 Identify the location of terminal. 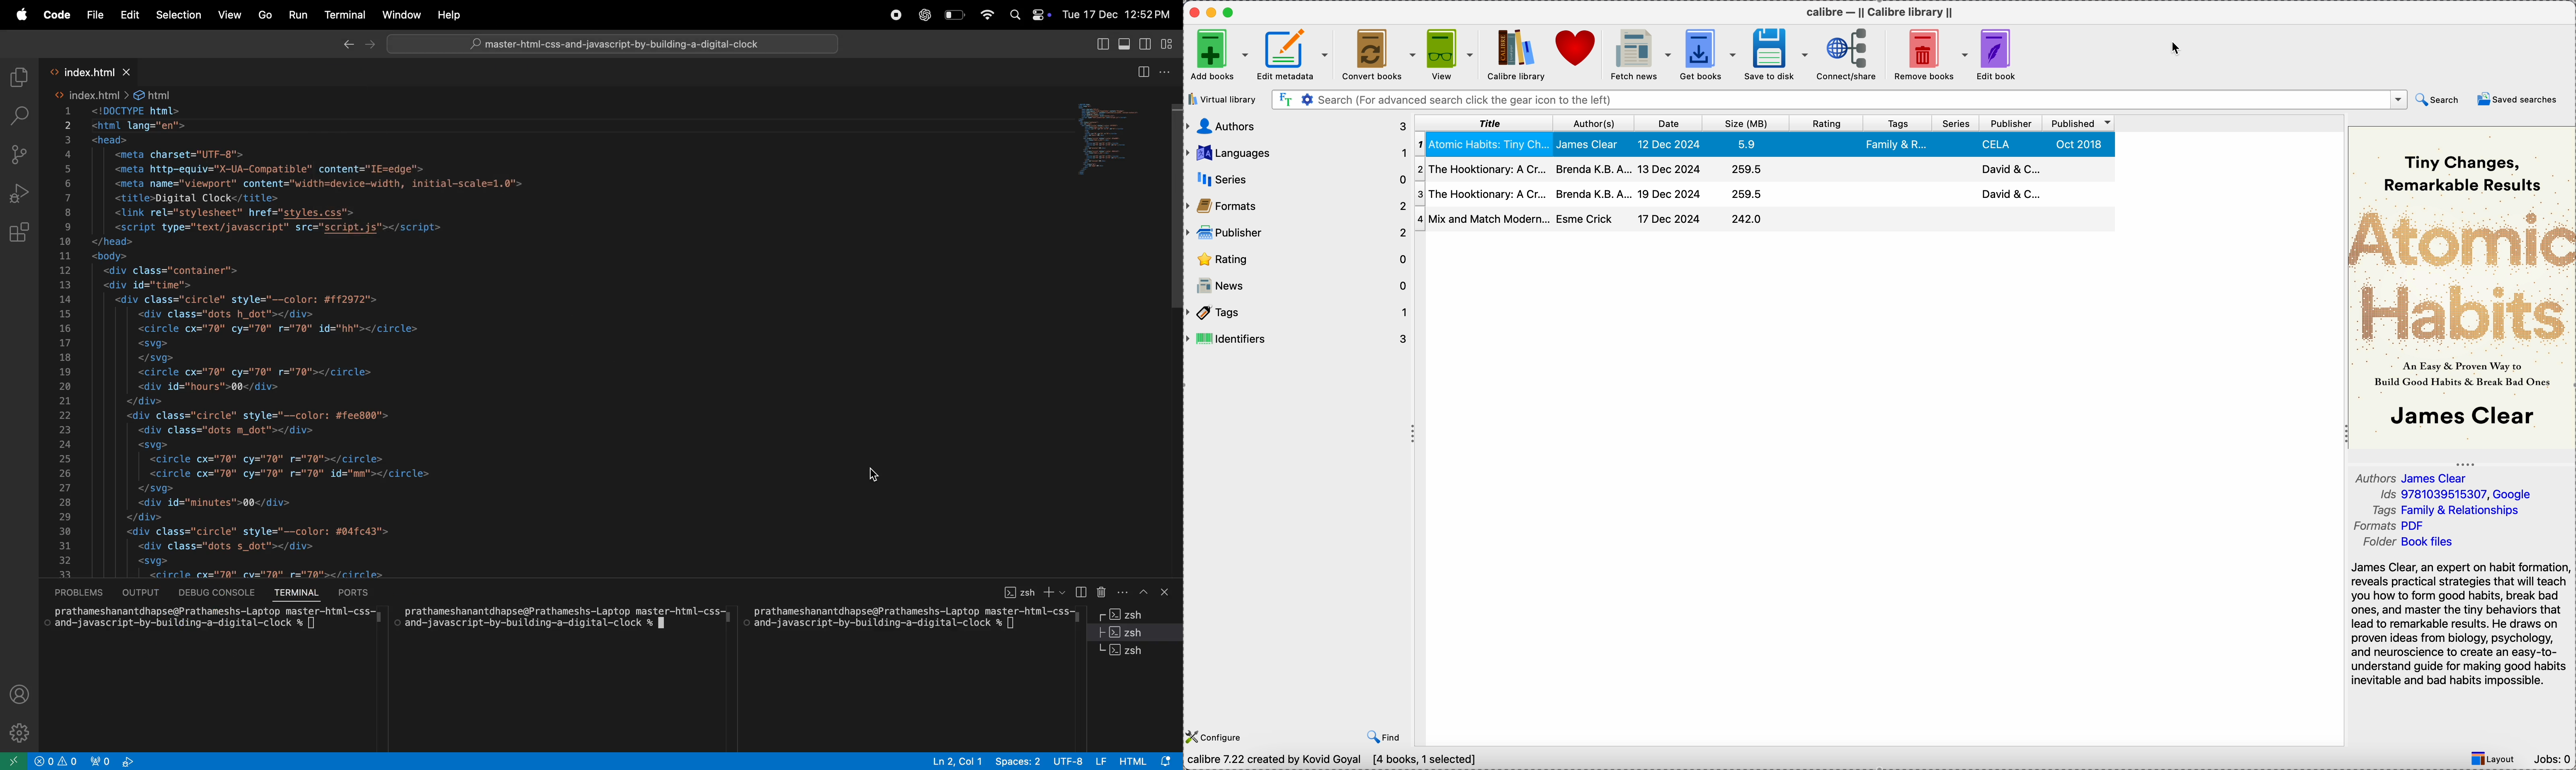
(346, 15).